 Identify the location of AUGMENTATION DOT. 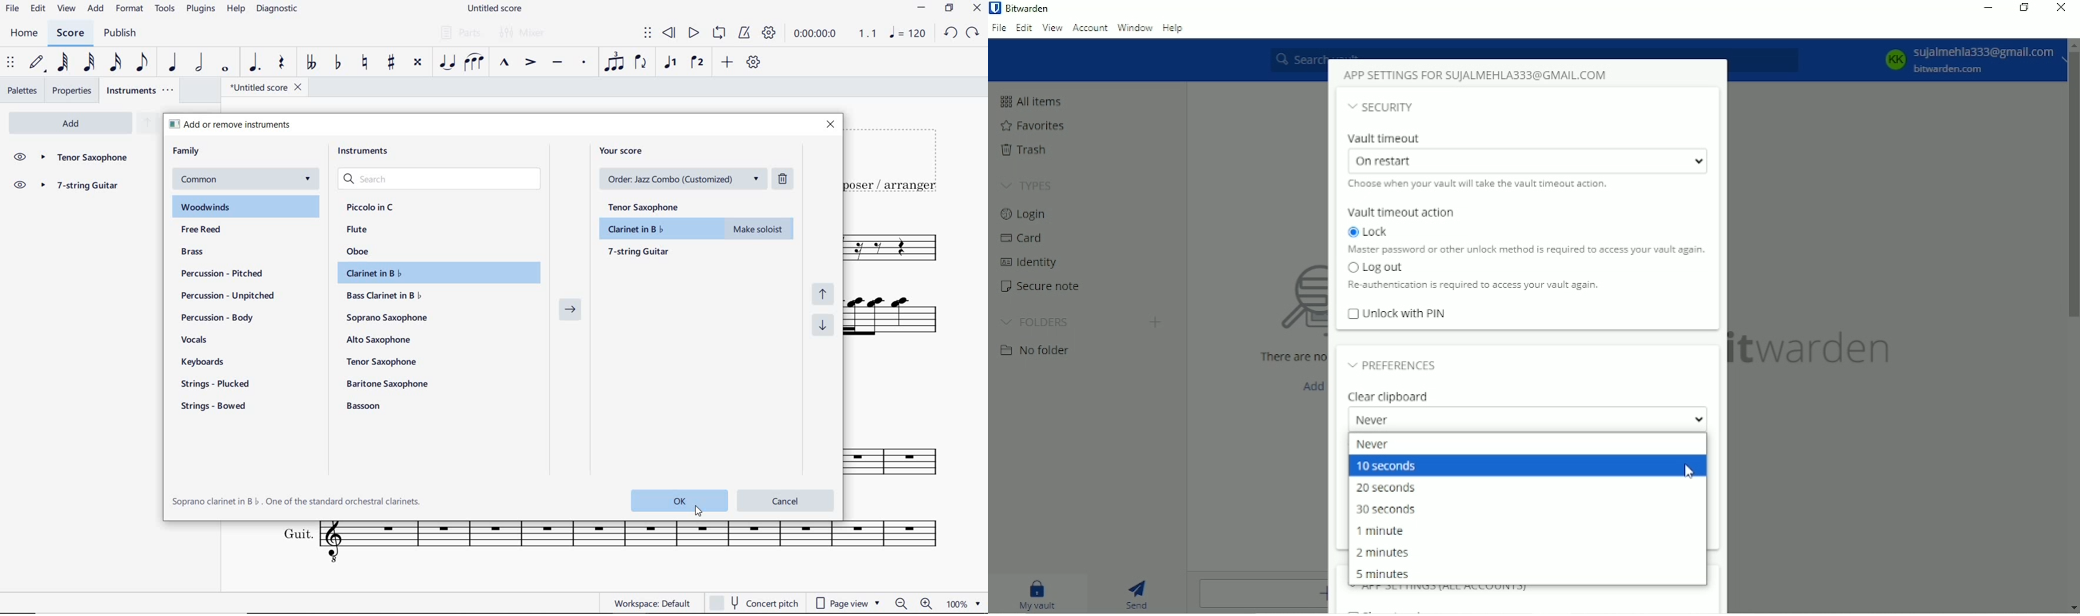
(255, 63).